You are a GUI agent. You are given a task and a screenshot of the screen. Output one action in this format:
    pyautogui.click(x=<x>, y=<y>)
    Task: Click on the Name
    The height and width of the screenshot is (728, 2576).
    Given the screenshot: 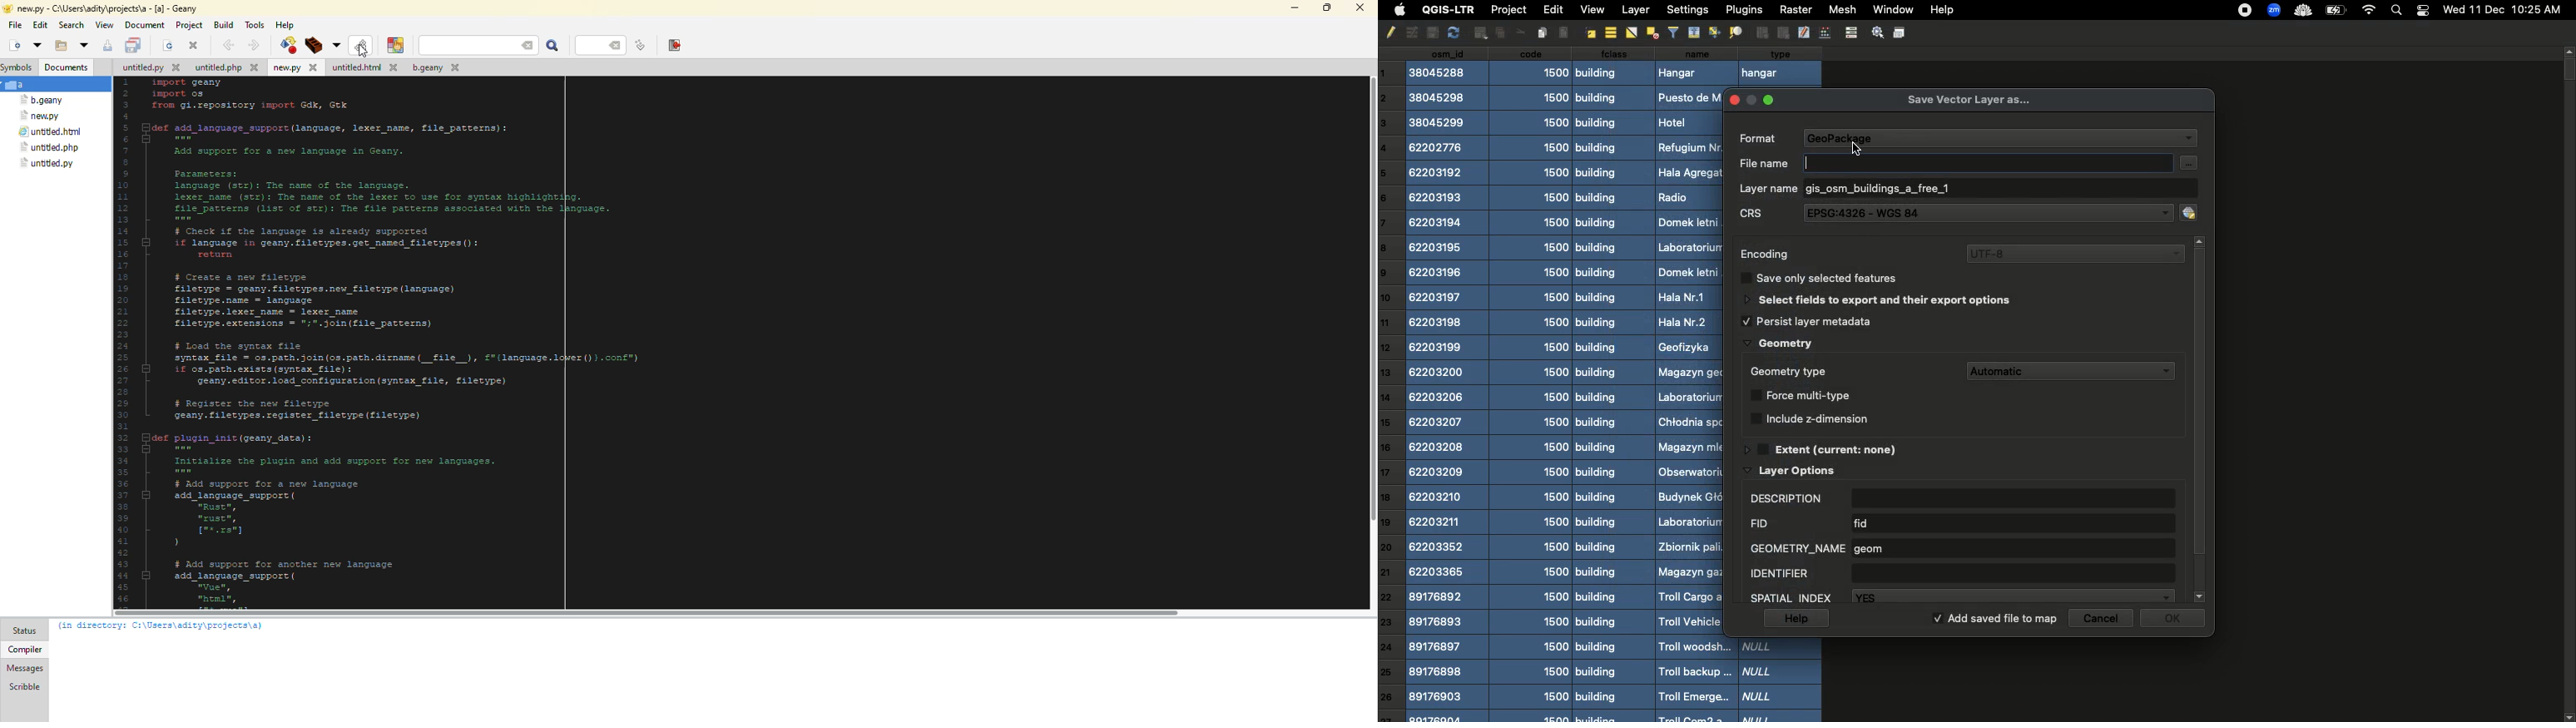 What is the action you would take?
    pyautogui.click(x=1690, y=385)
    